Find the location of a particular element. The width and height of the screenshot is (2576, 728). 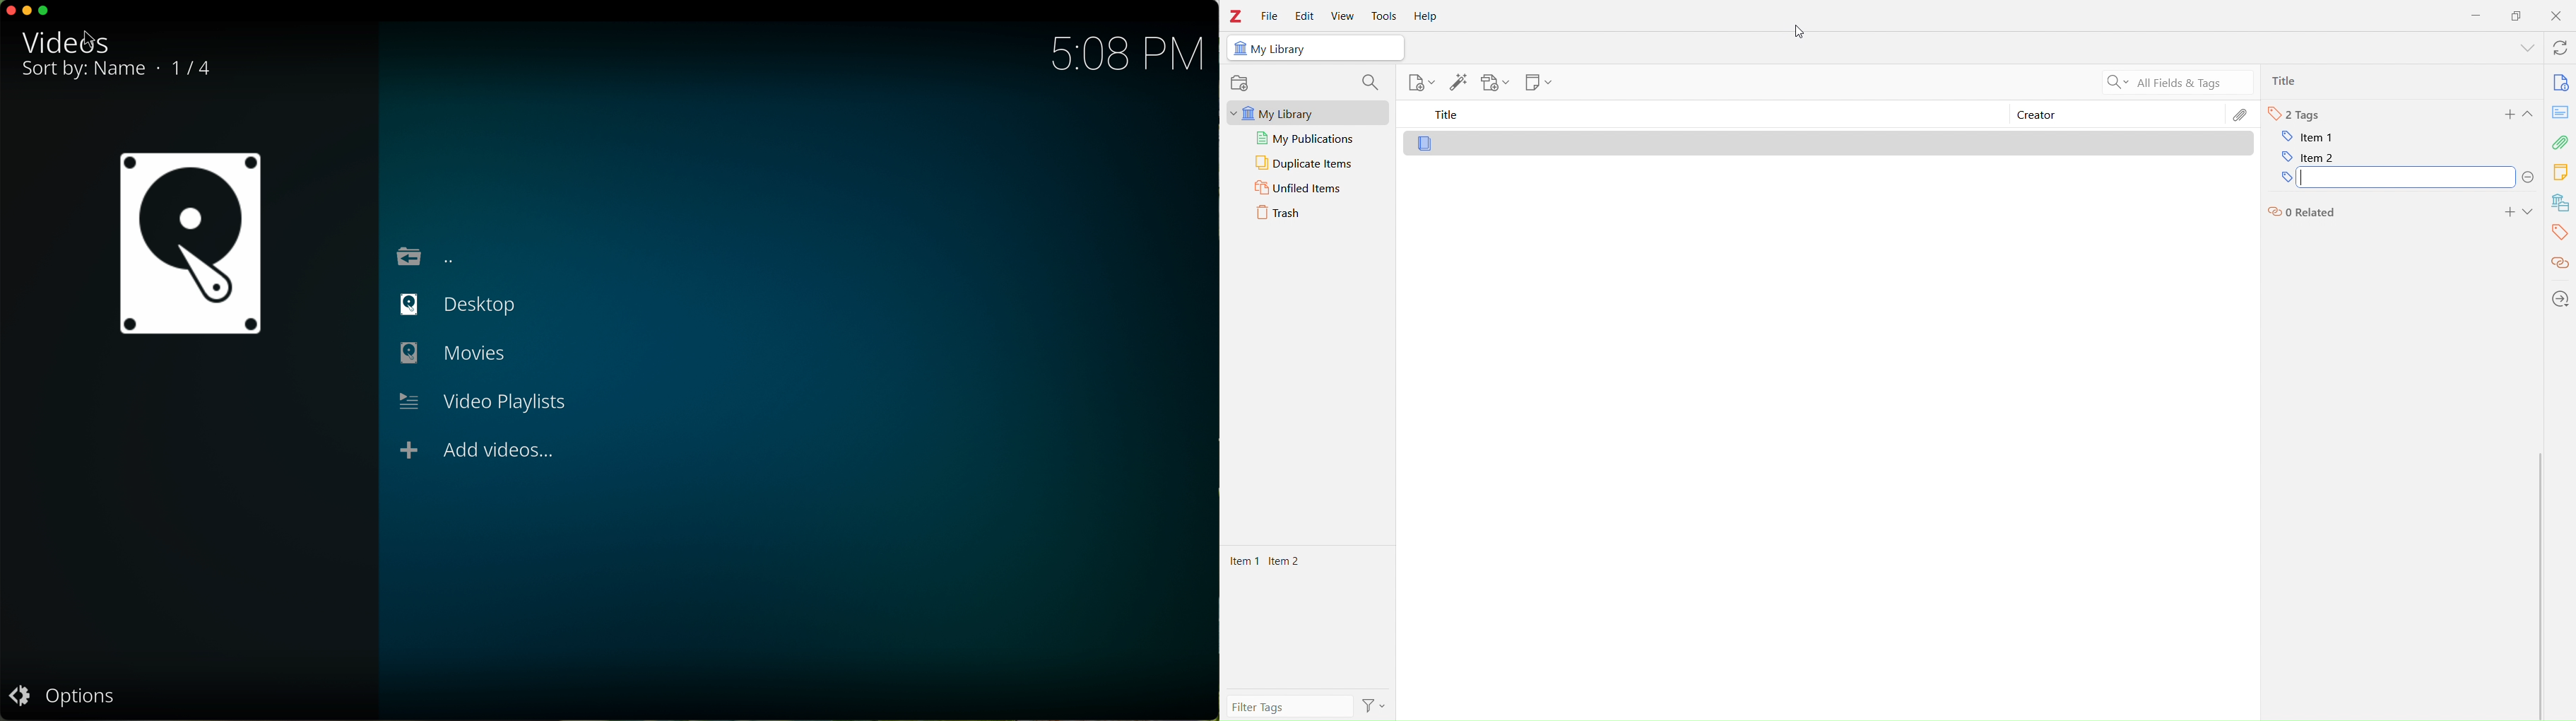

Expand section is located at coordinates (2531, 119).